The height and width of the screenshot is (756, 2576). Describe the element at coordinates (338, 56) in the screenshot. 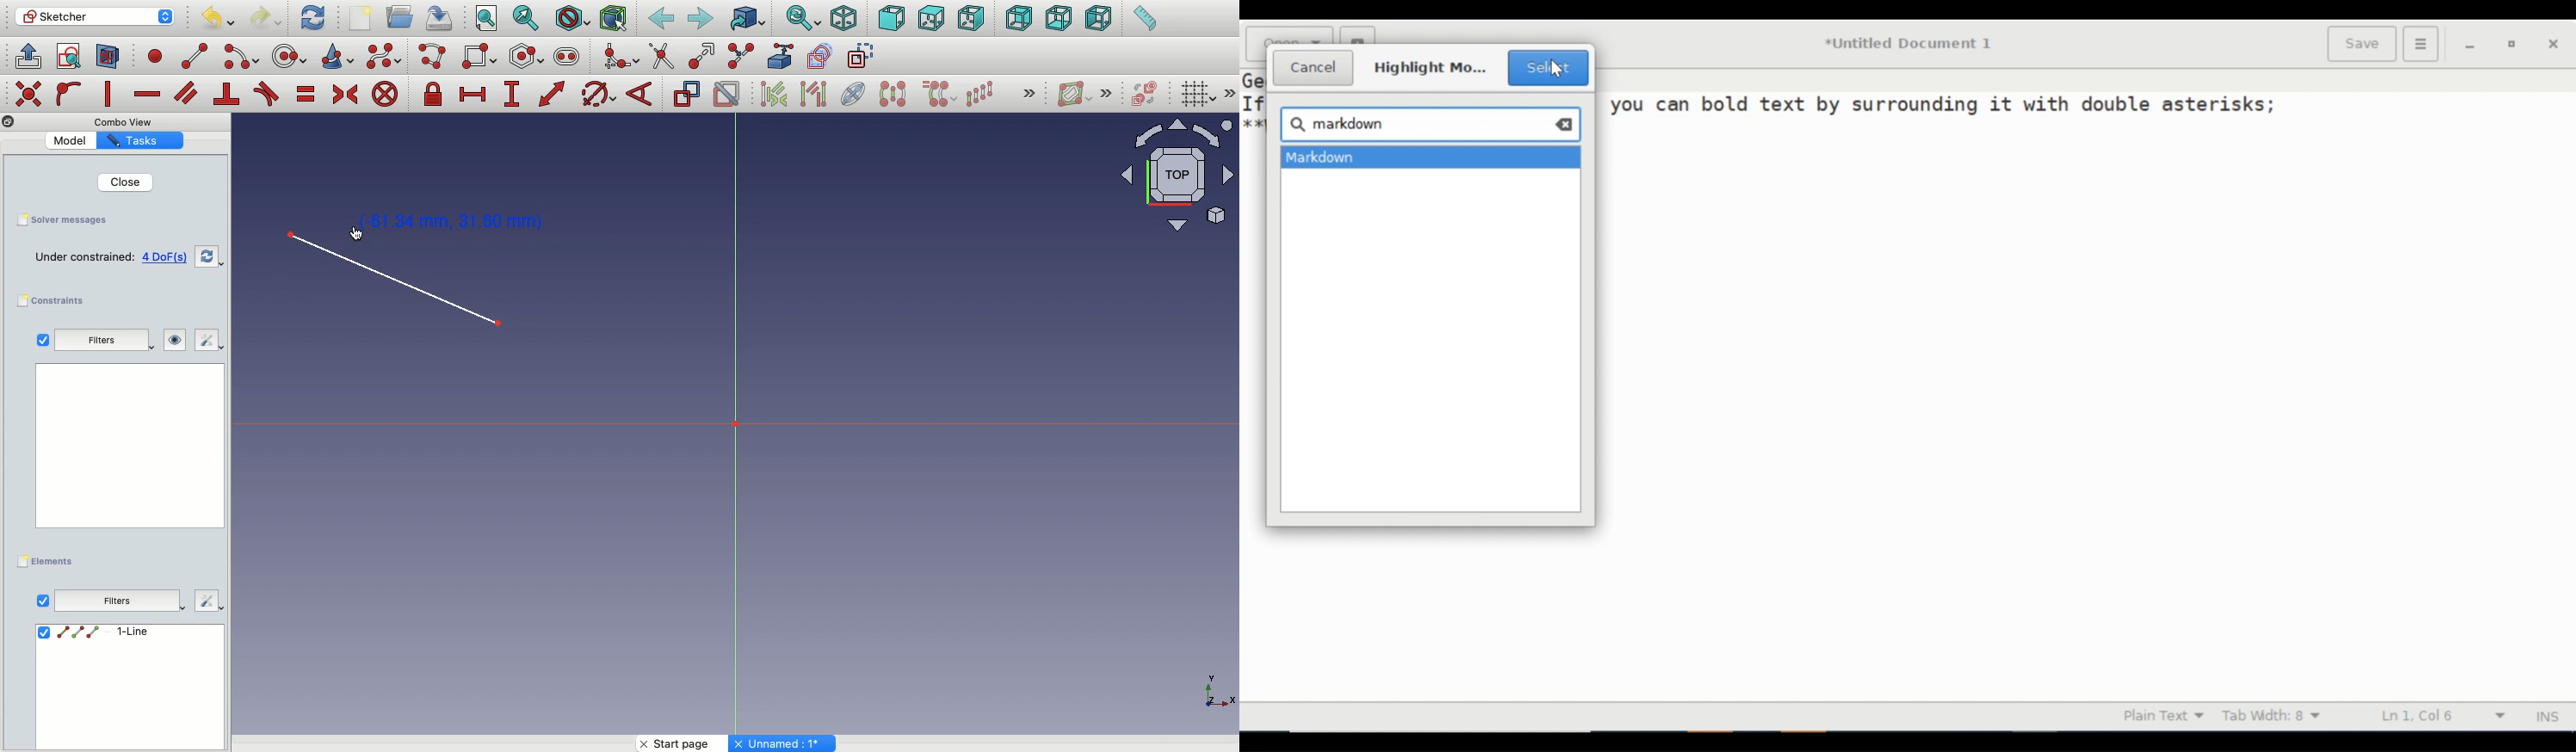

I see `Conci` at that location.